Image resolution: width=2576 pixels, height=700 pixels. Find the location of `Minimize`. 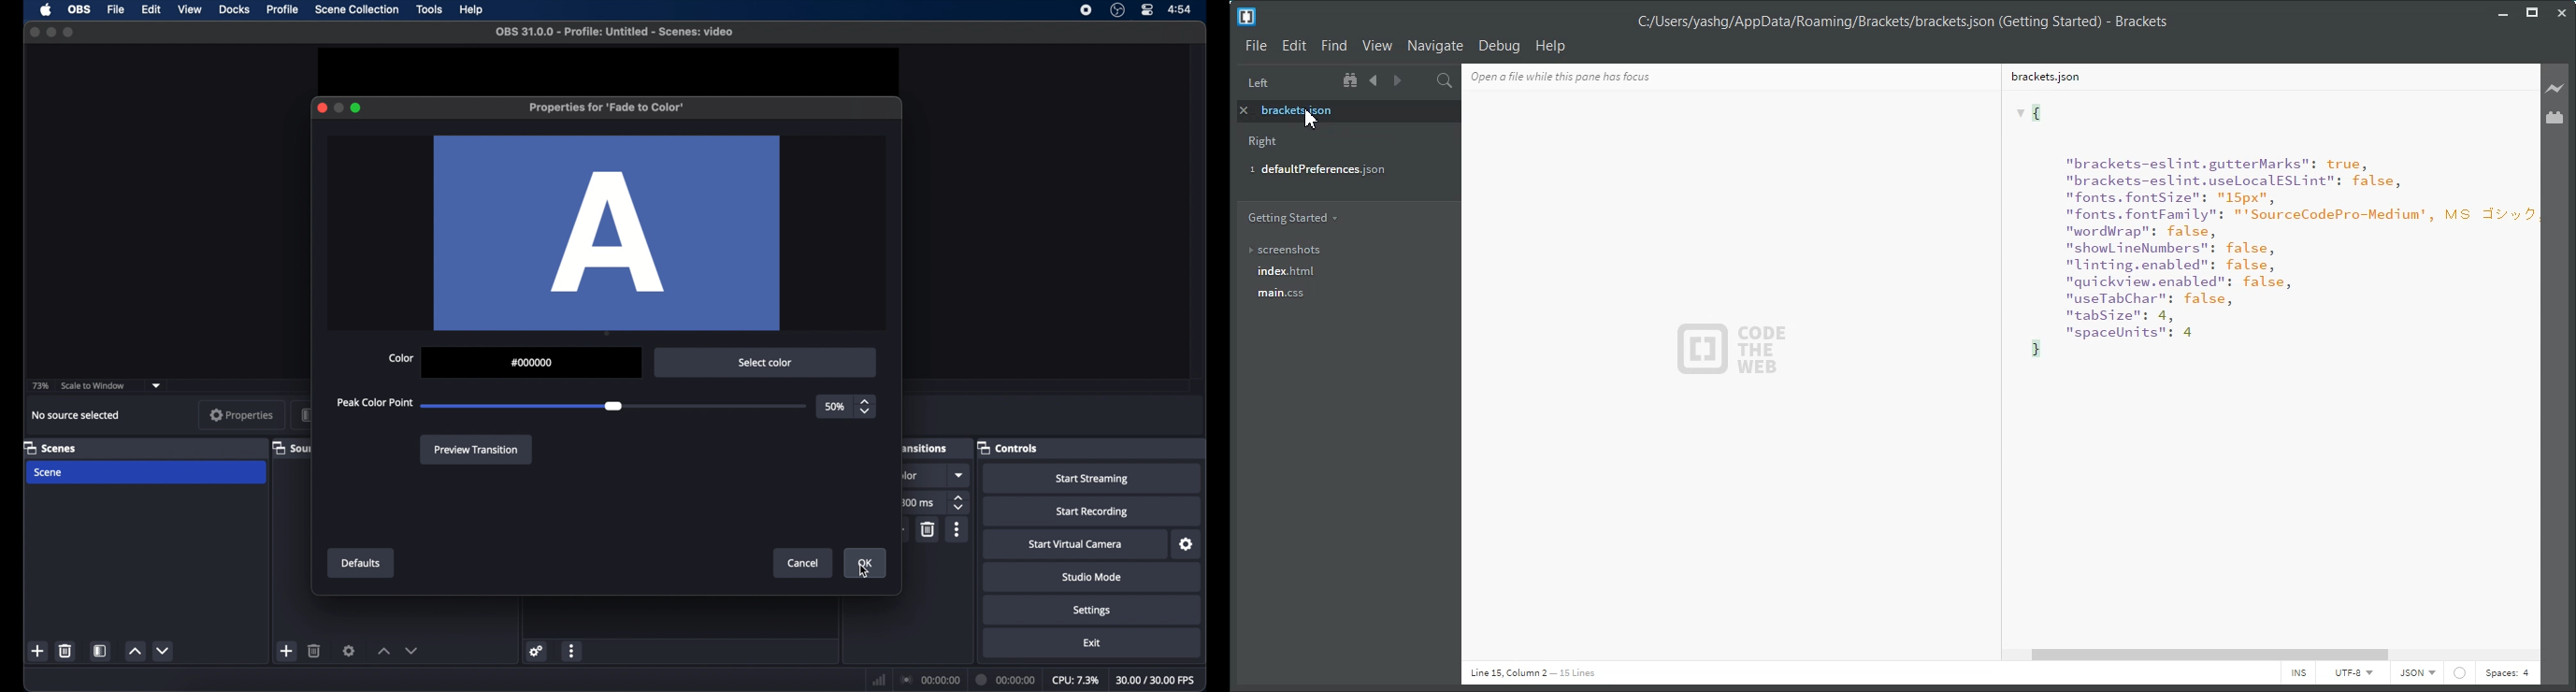

Minimize is located at coordinates (2504, 11).